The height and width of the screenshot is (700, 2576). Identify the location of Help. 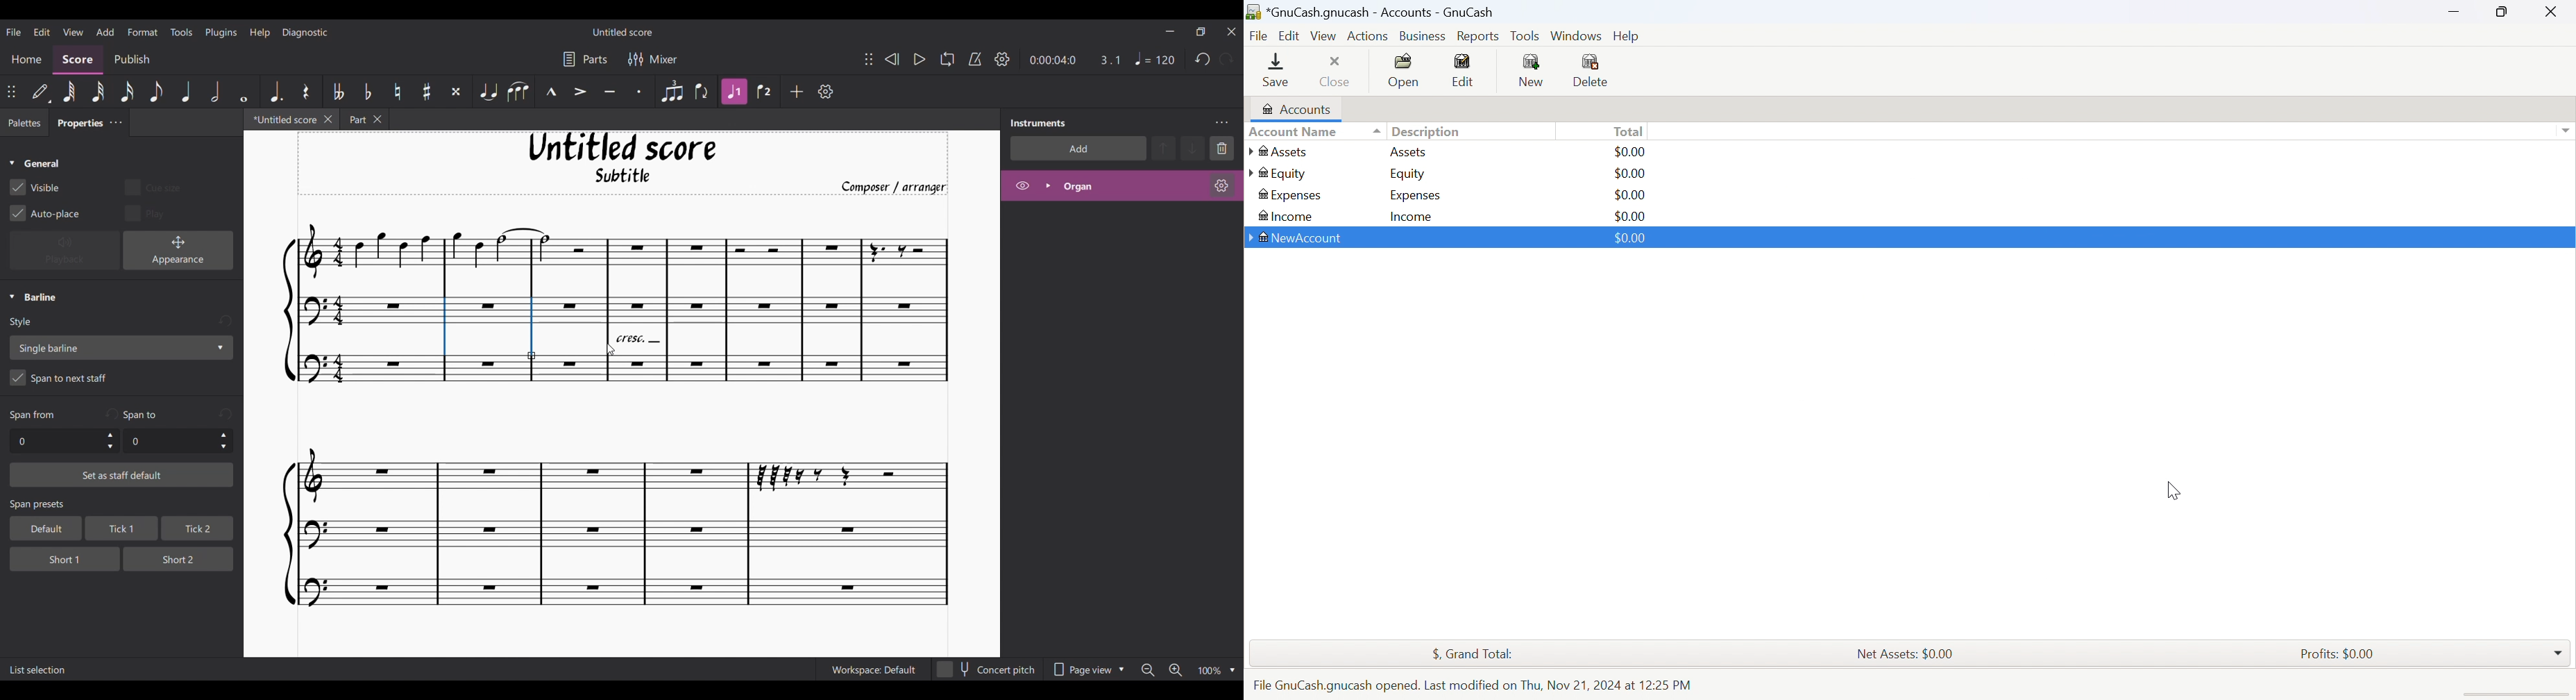
(1630, 36).